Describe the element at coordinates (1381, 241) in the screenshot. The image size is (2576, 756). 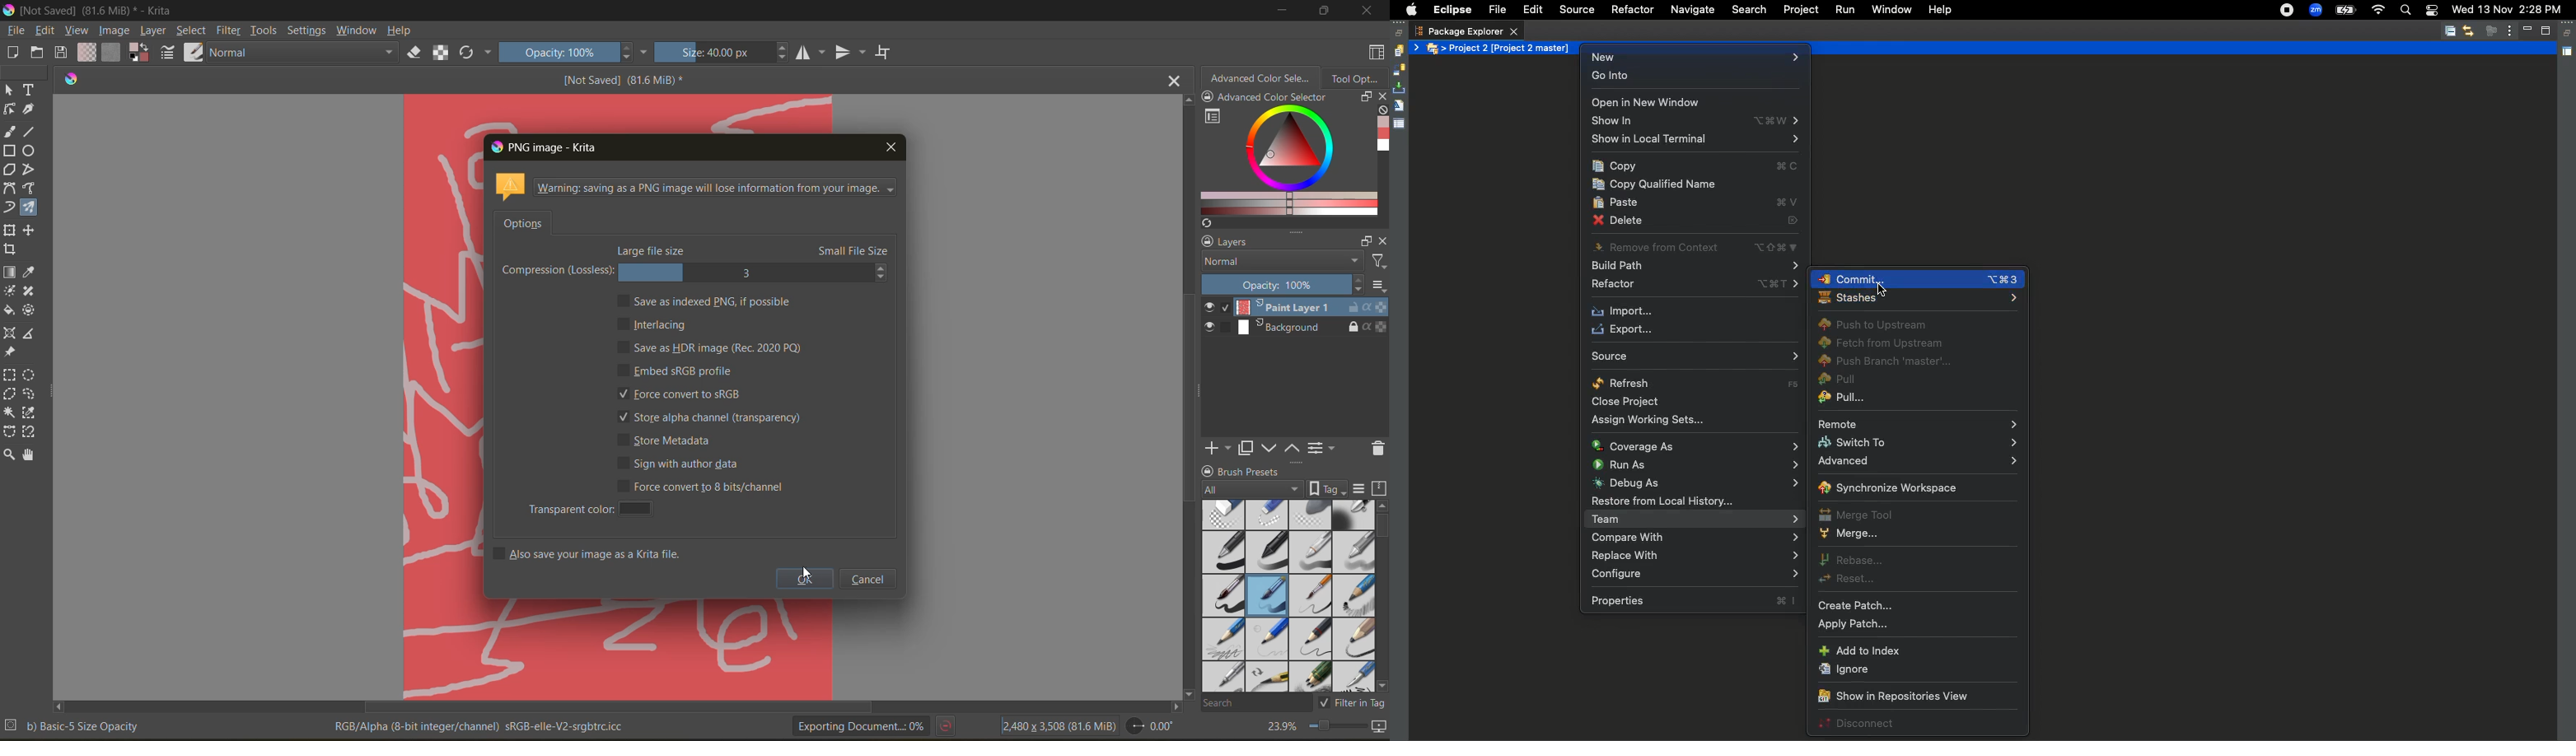
I see `close` at that location.